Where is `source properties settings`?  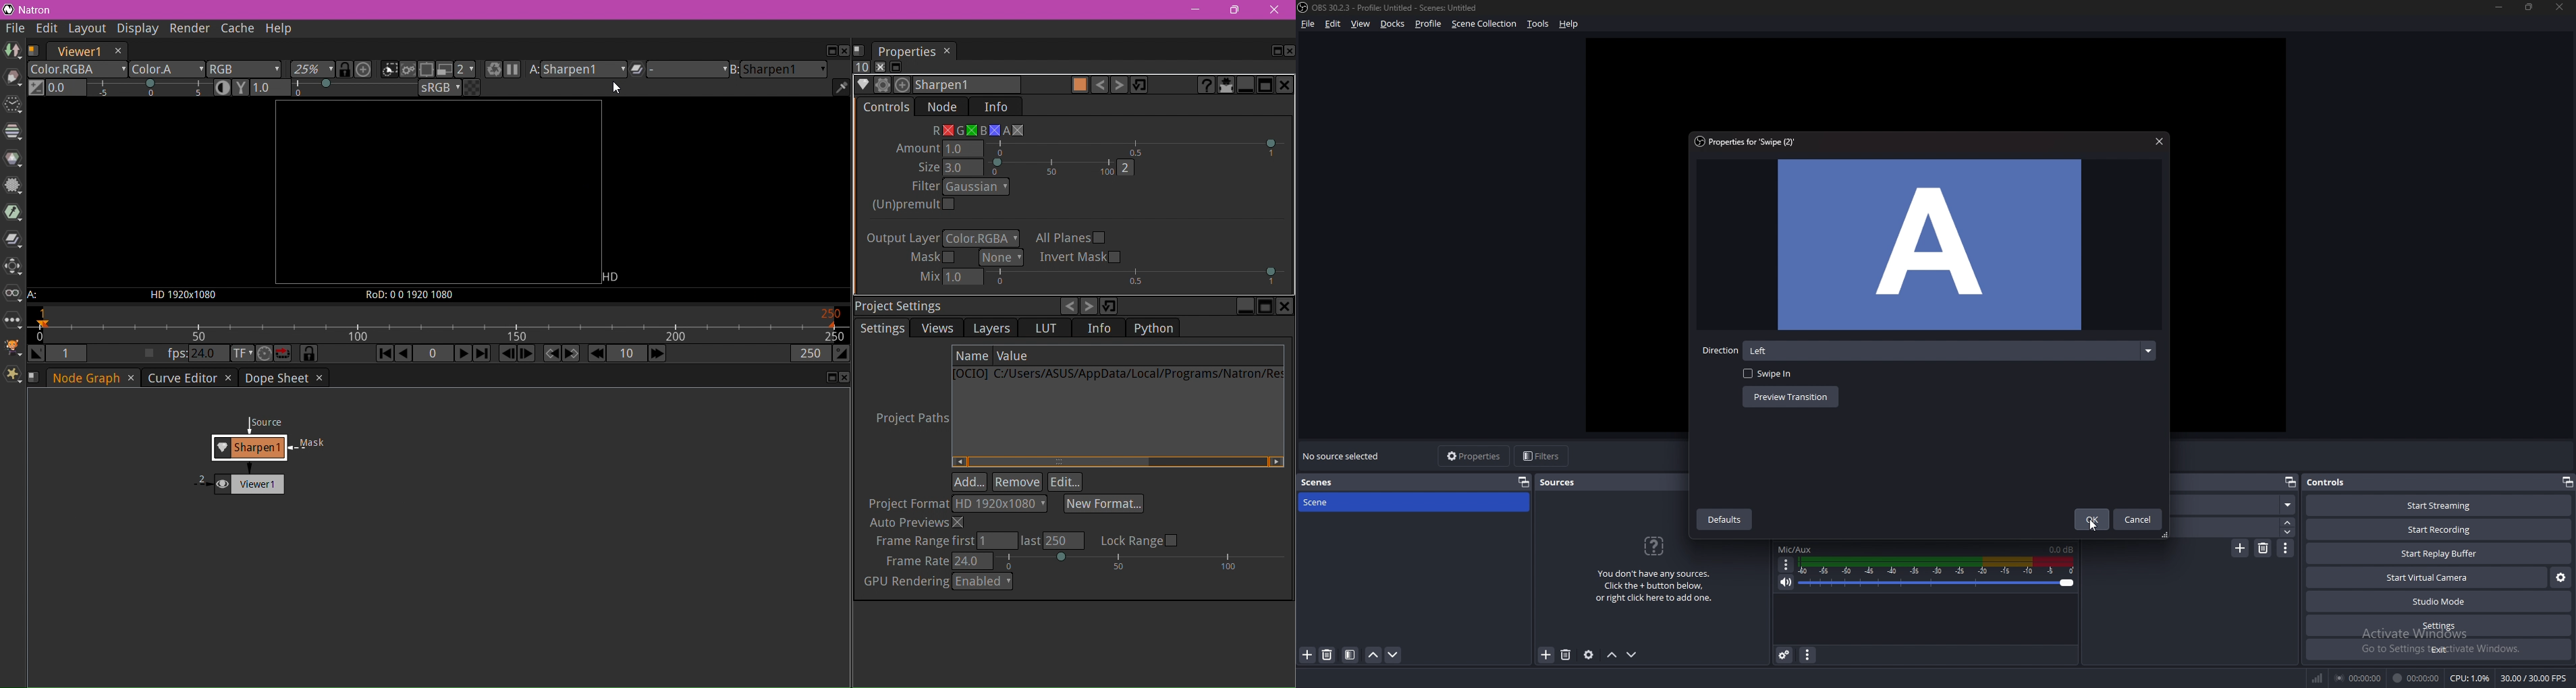 source properties settings is located at coordinates (1590, 655).